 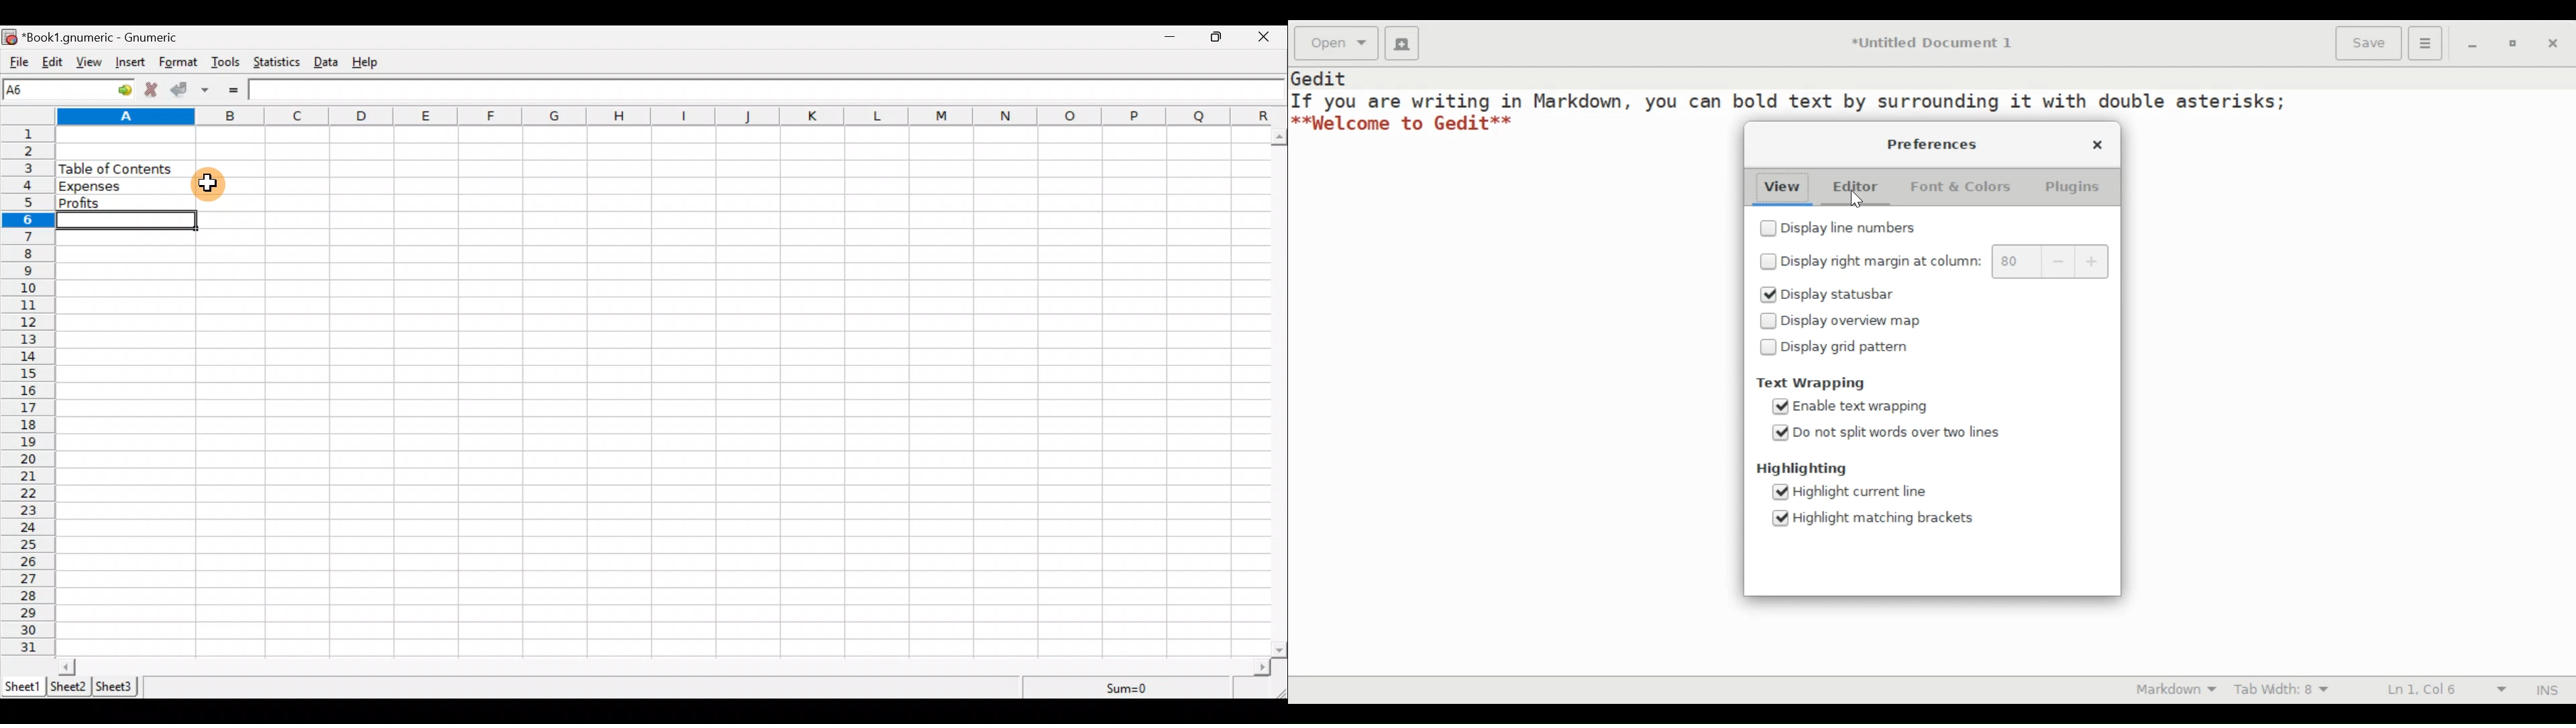 I want to click on Highlight Current line, so click(x=1864, y=491).